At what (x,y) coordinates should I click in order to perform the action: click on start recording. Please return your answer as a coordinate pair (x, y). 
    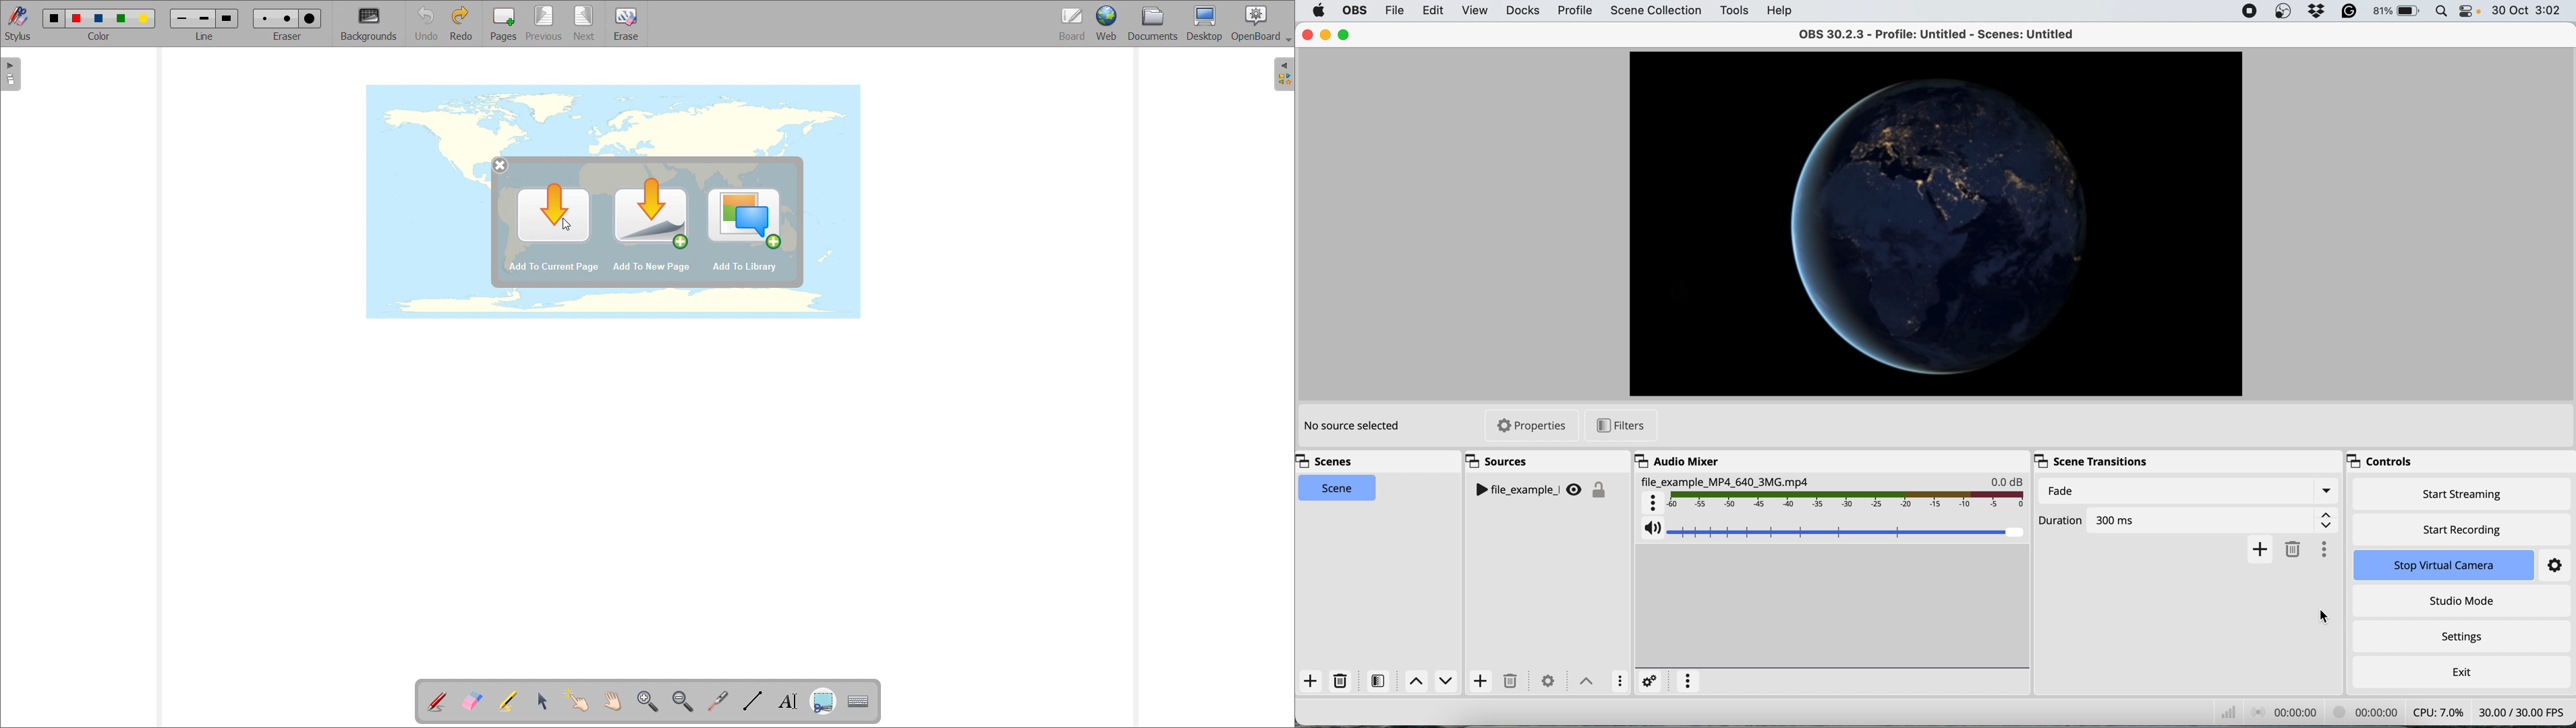
    Looking at the image, I should click on (2457, 528).